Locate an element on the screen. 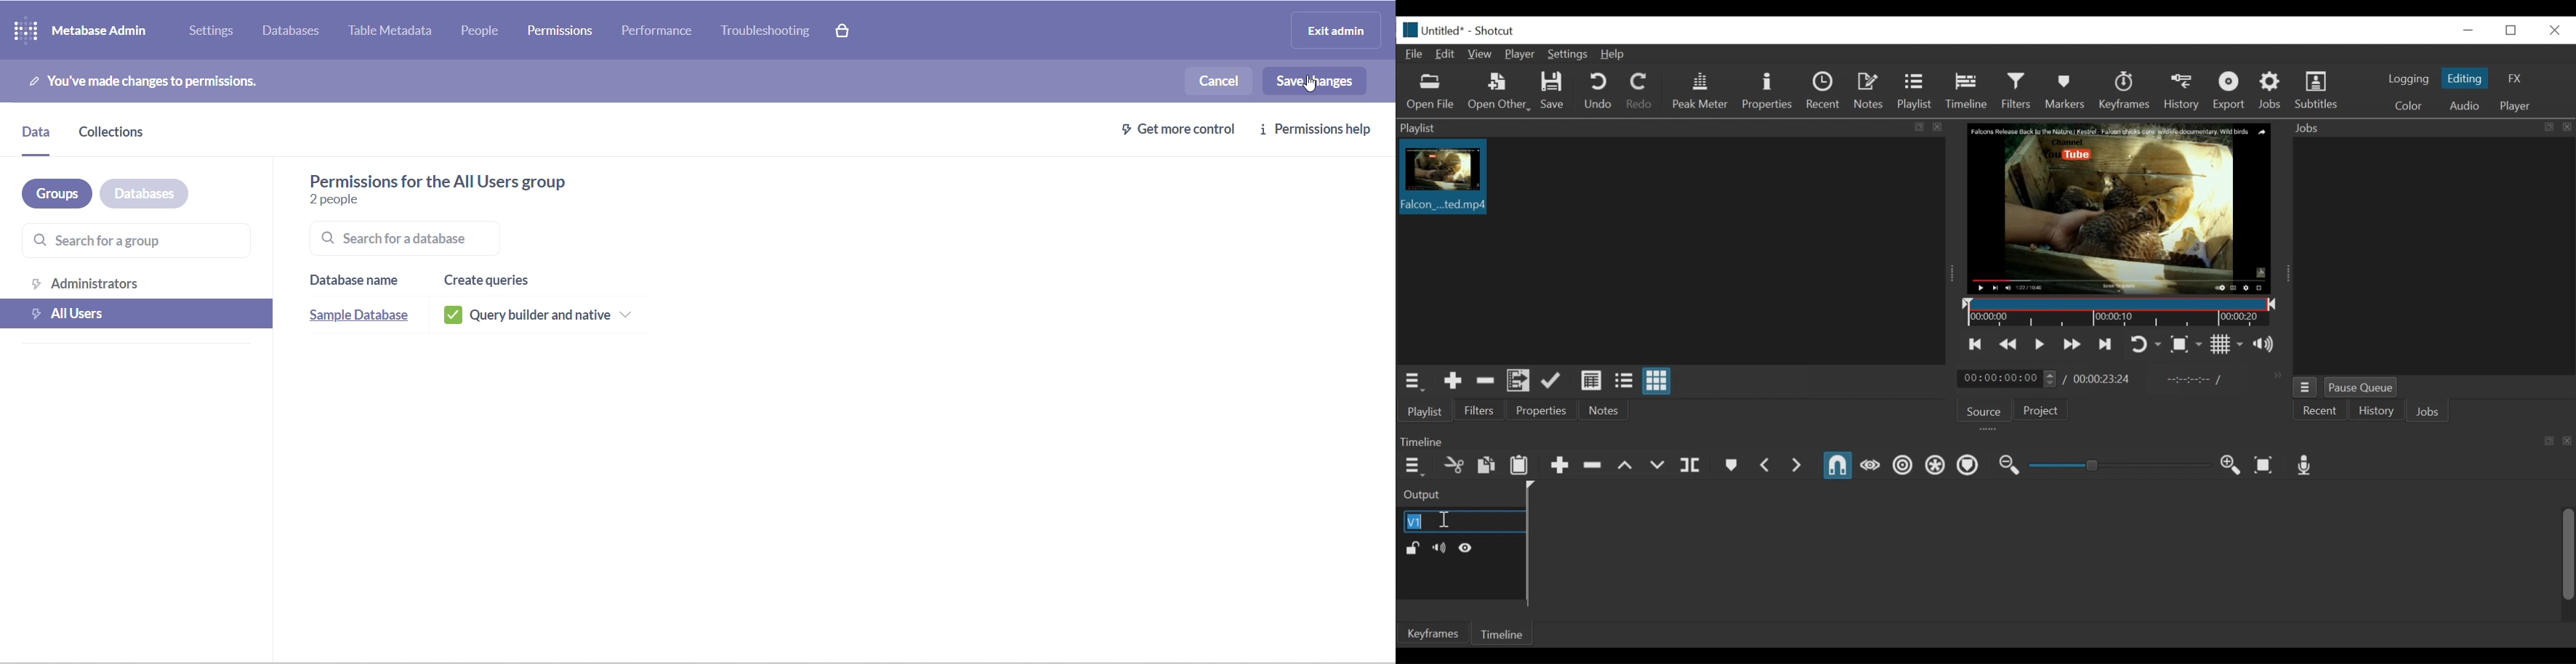 This screenshot has height=672, width=2576. Zoom Timeline in is located at coordinates (2233, 466).